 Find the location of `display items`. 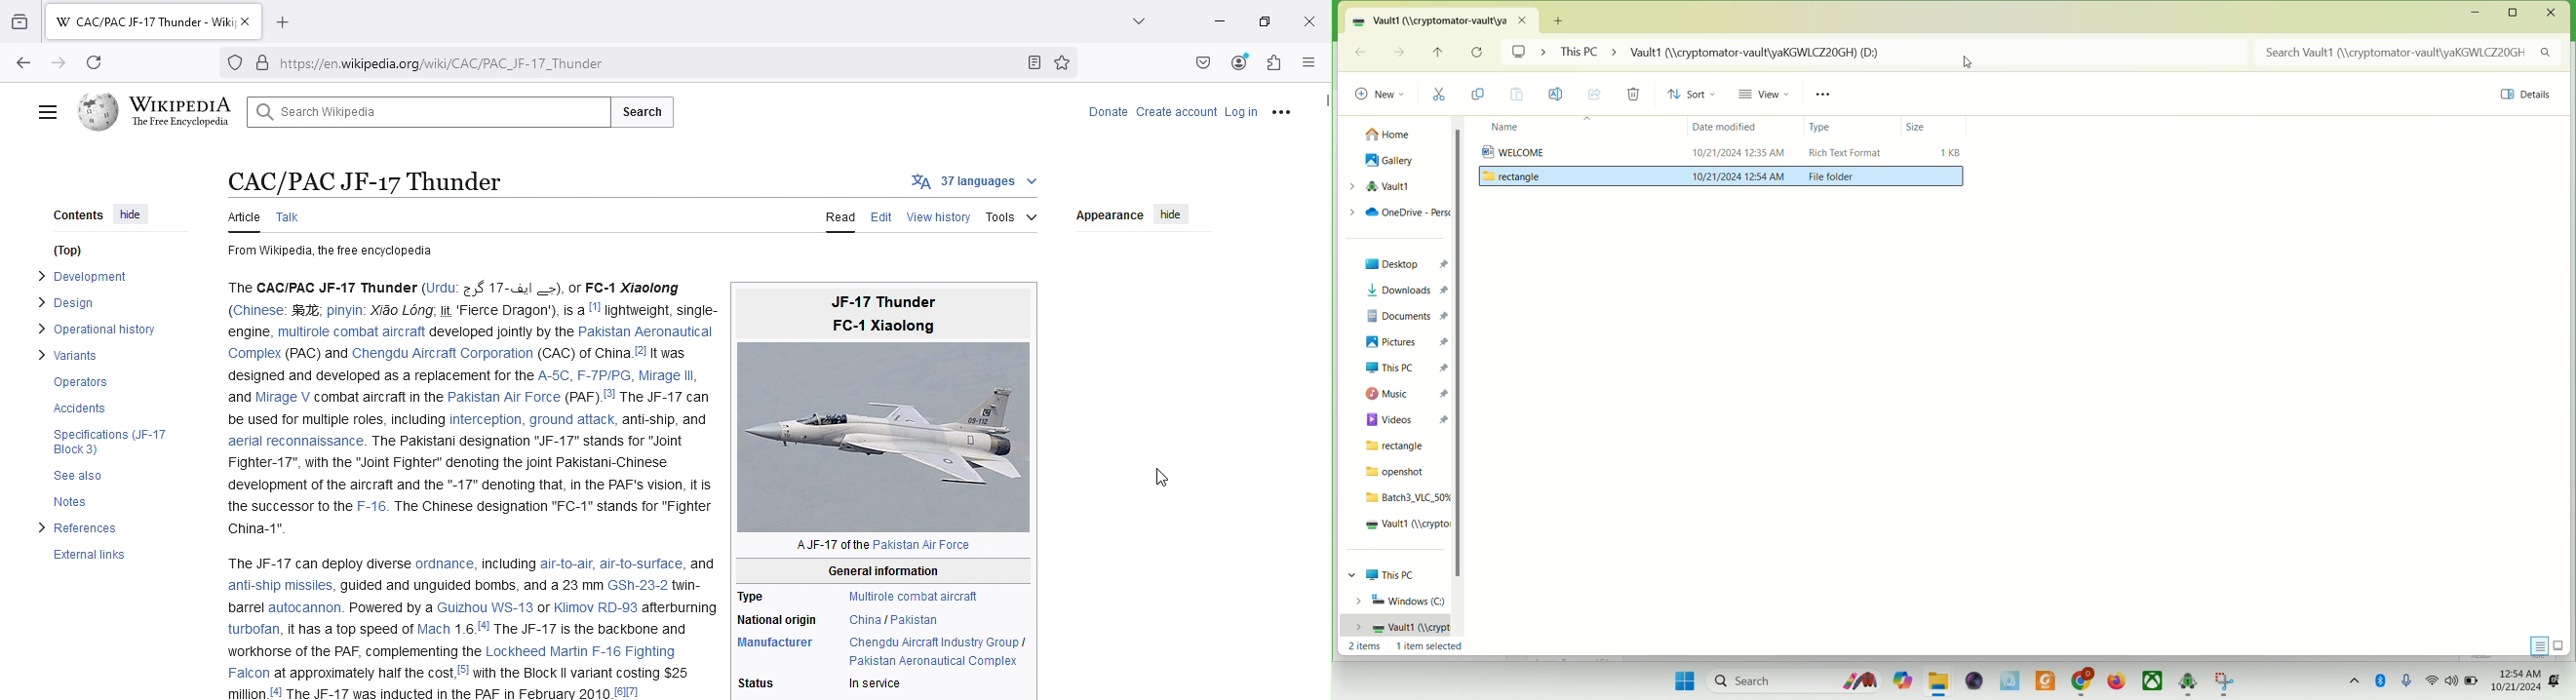

display items is located at coordinates (2562, 645).